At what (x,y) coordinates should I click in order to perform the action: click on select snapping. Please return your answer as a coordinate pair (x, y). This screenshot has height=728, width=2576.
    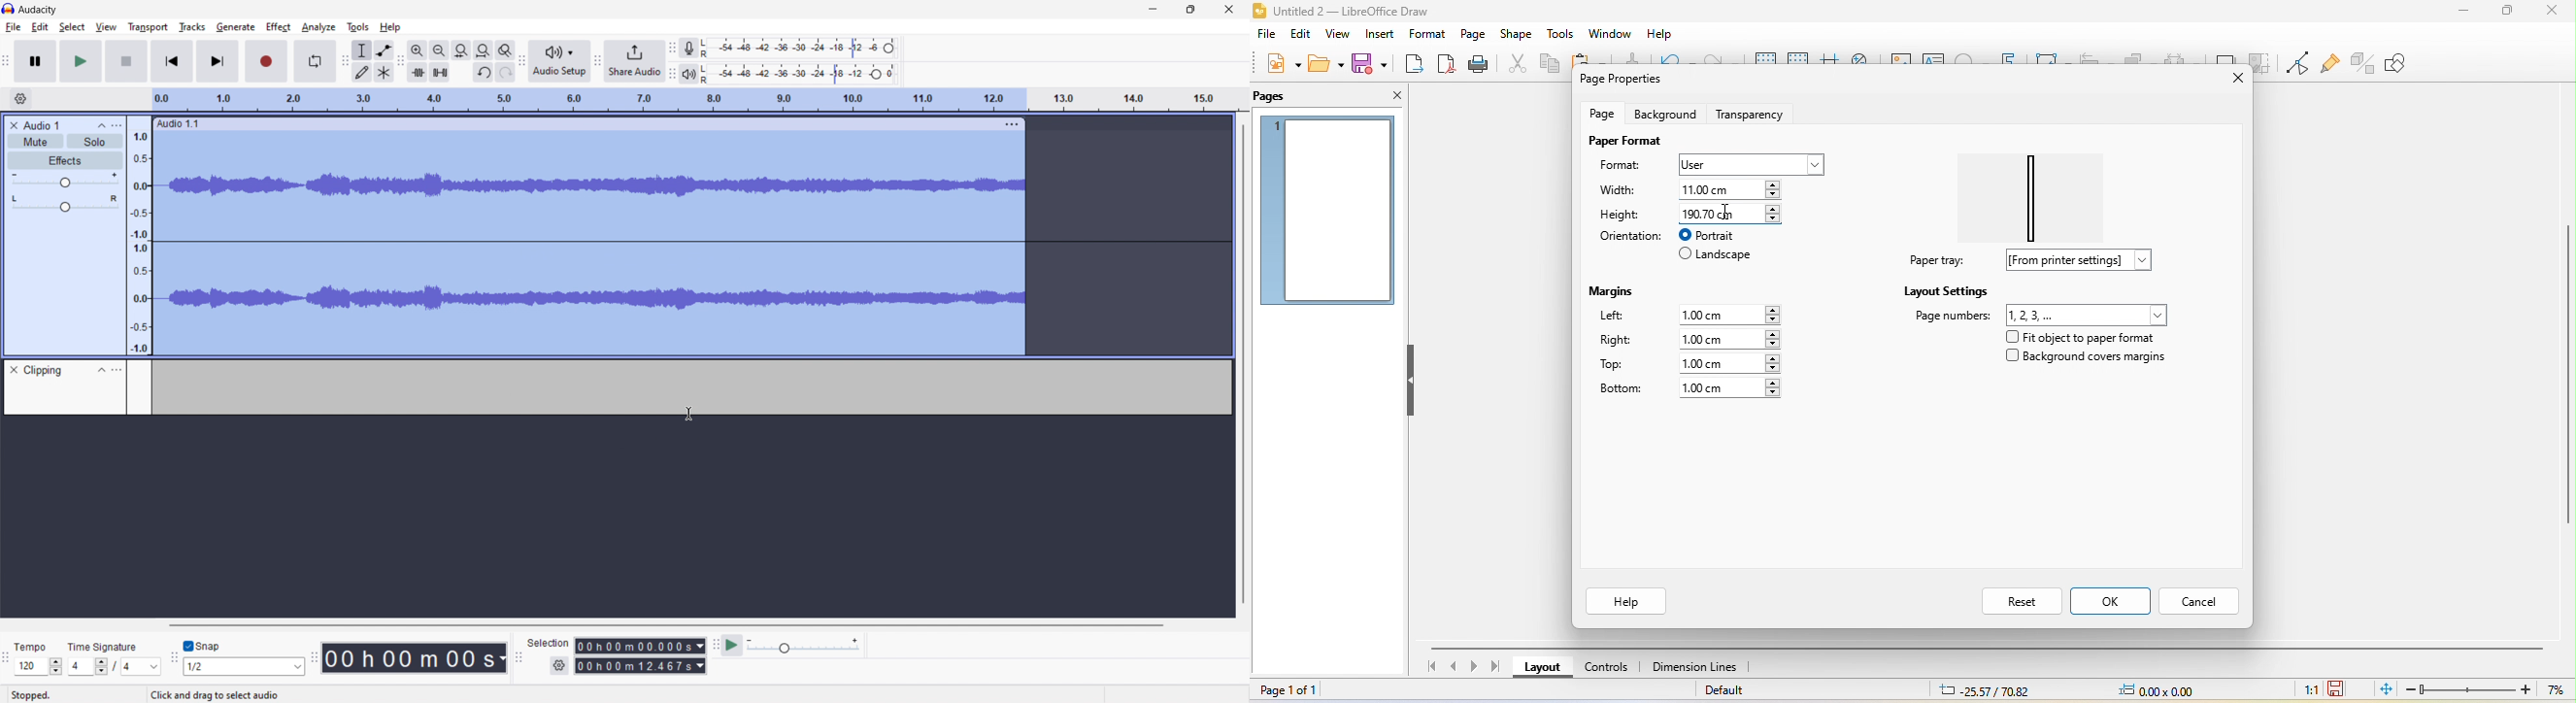
    Looking at the image, I should click on (245, 666).